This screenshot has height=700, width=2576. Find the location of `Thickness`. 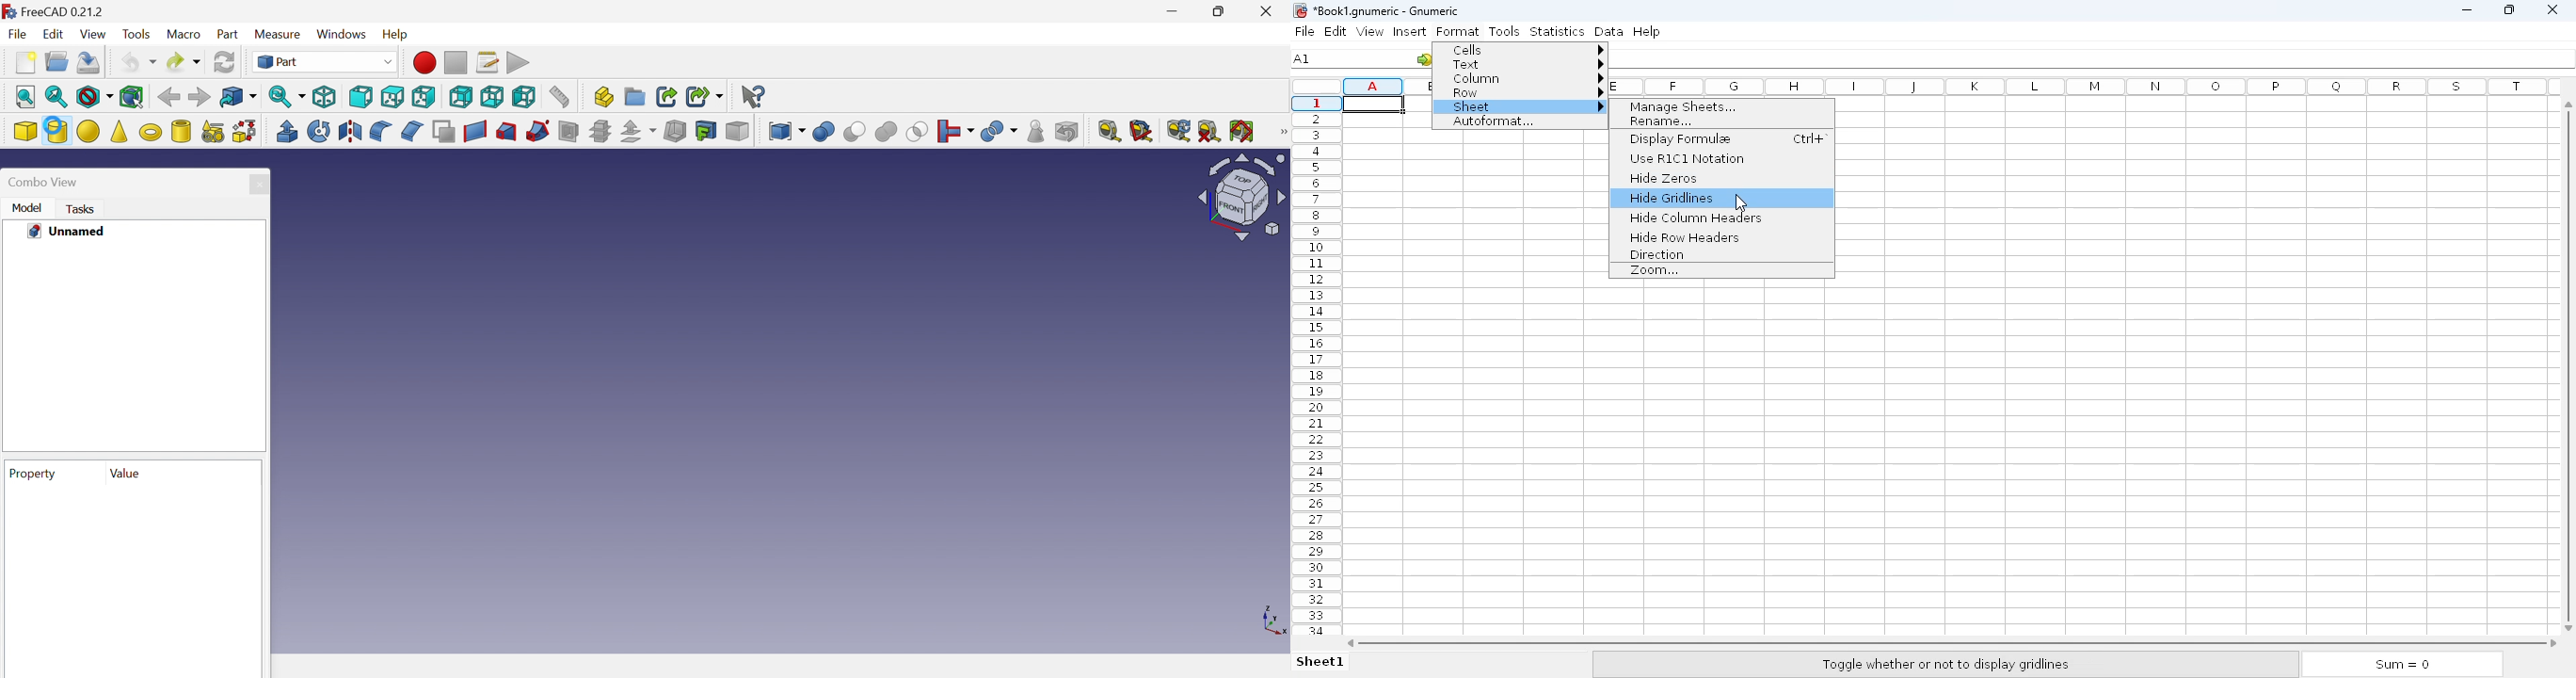

Thickness is located at coordinates (675, 130).